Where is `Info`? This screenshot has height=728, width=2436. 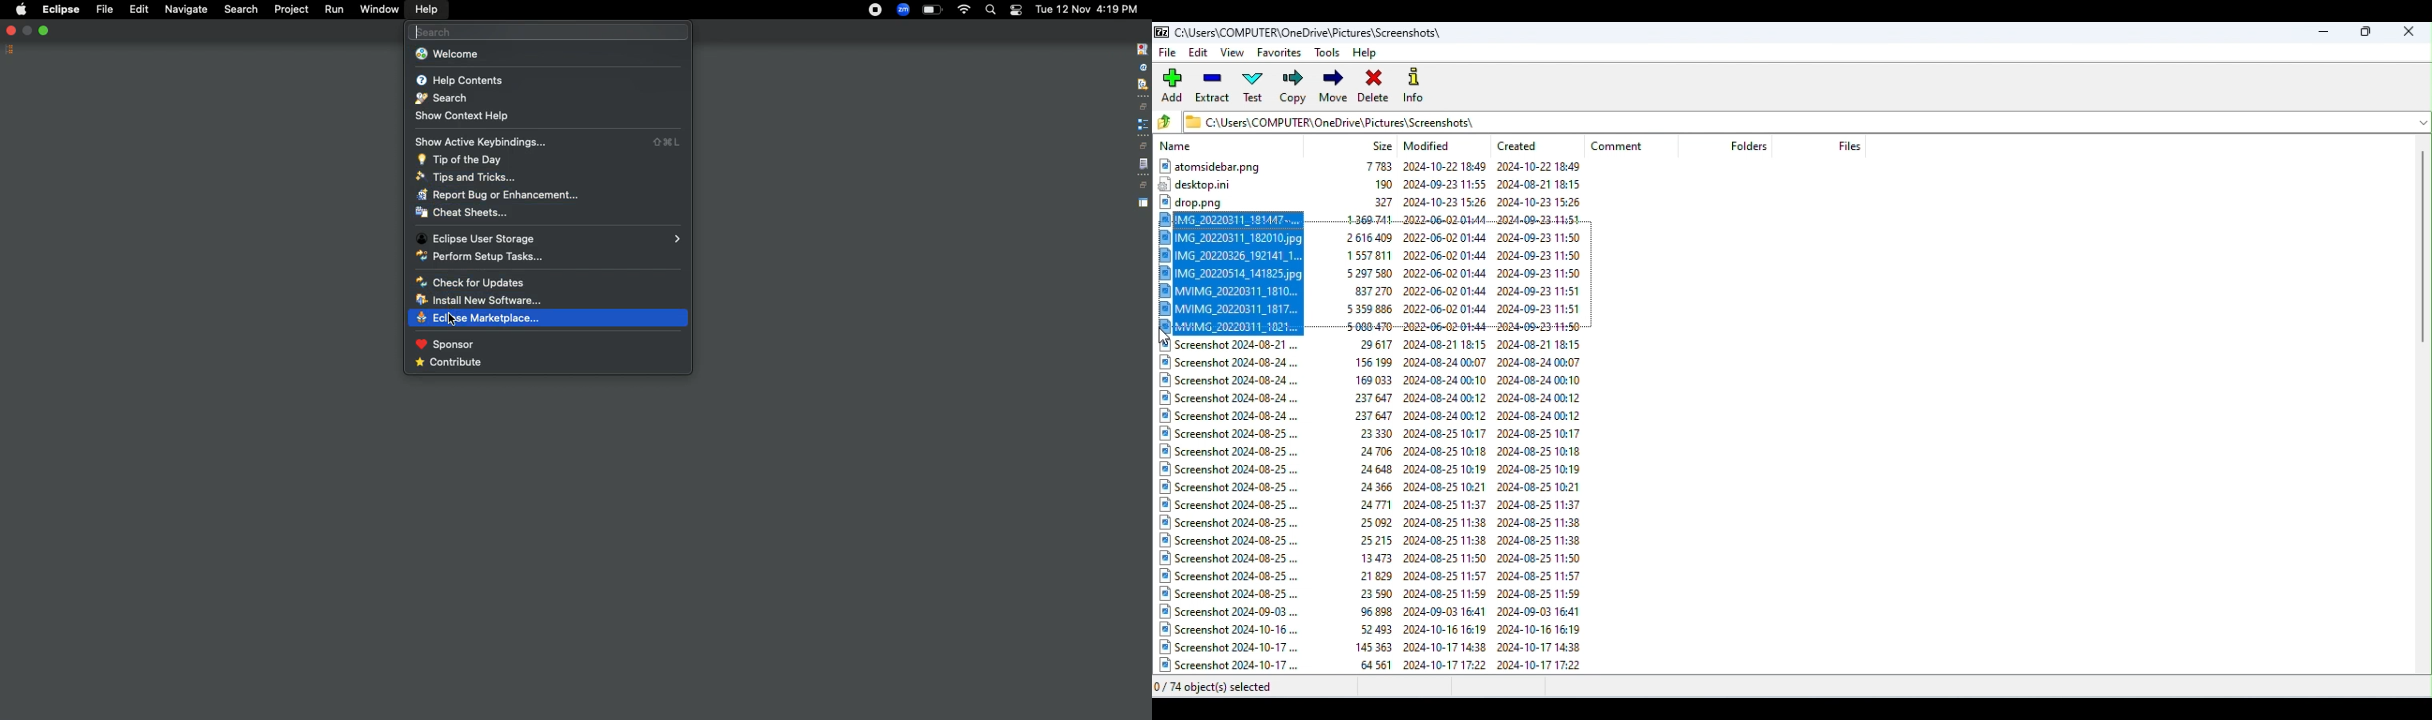
Info is located at coordinates (1416, 84).